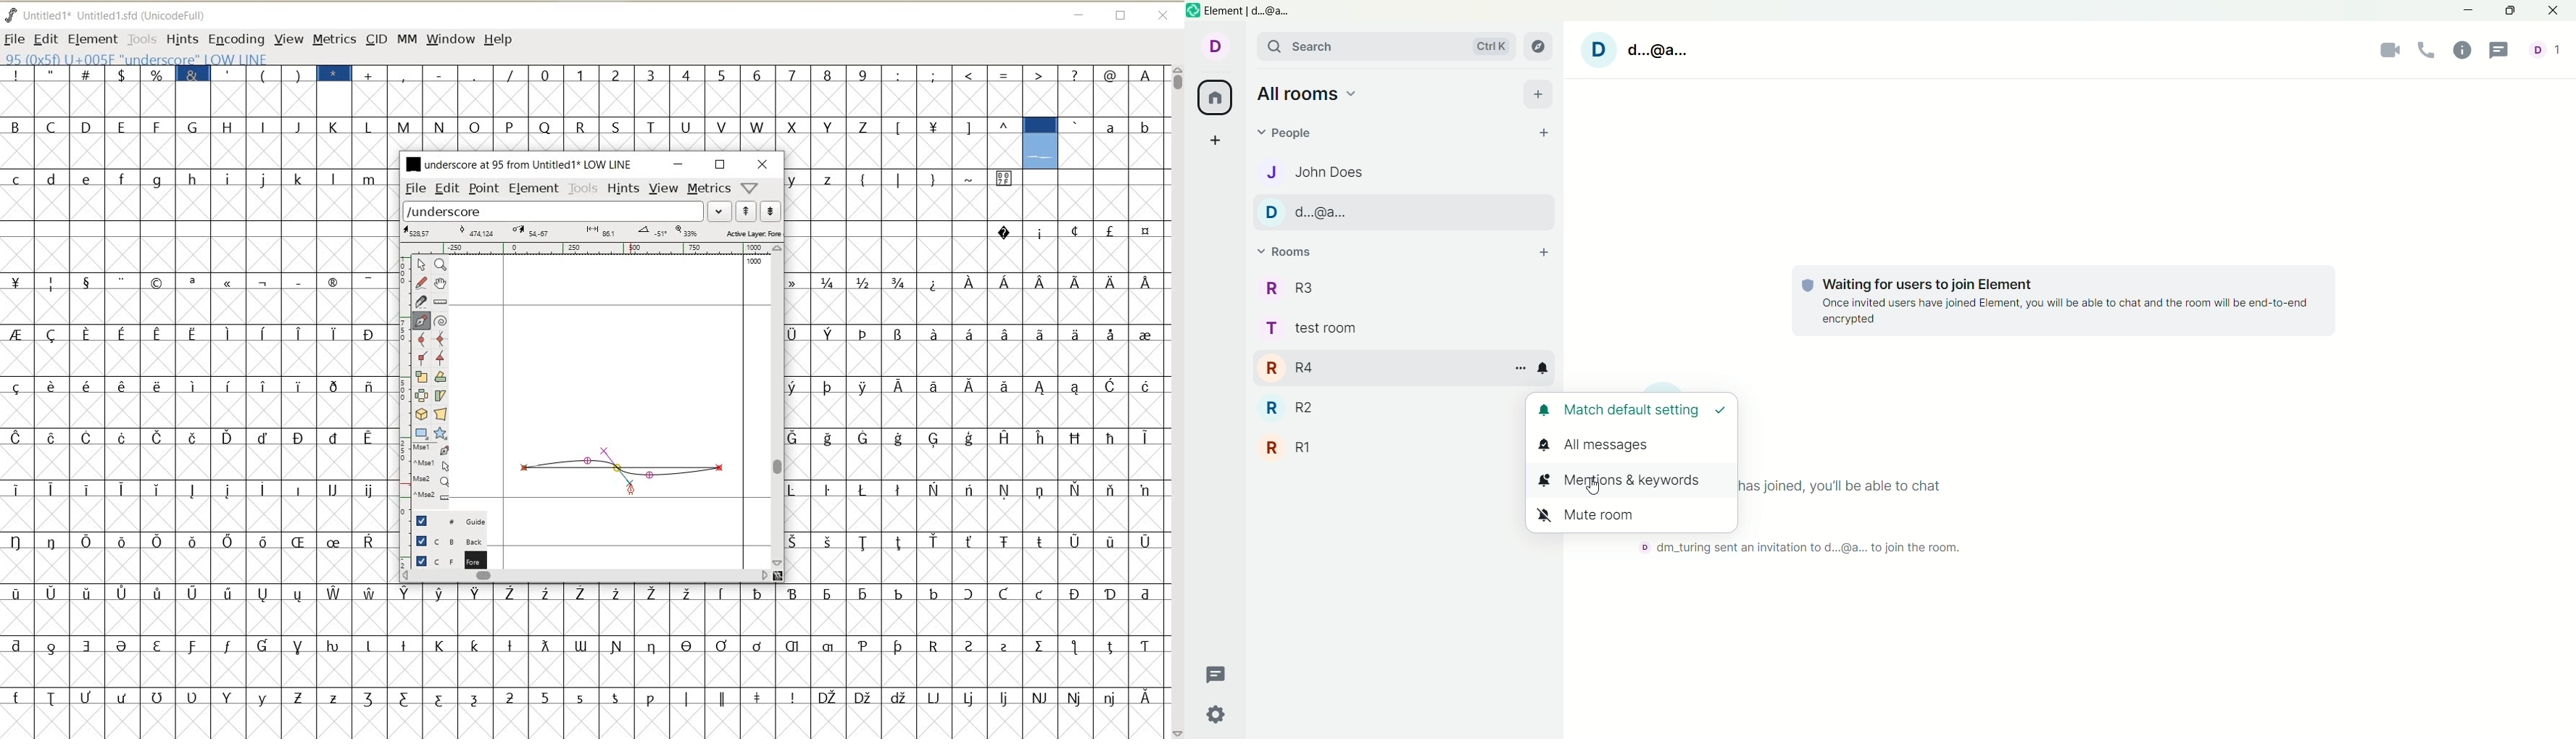  I want to click on Current account image, so click(1598, 49).